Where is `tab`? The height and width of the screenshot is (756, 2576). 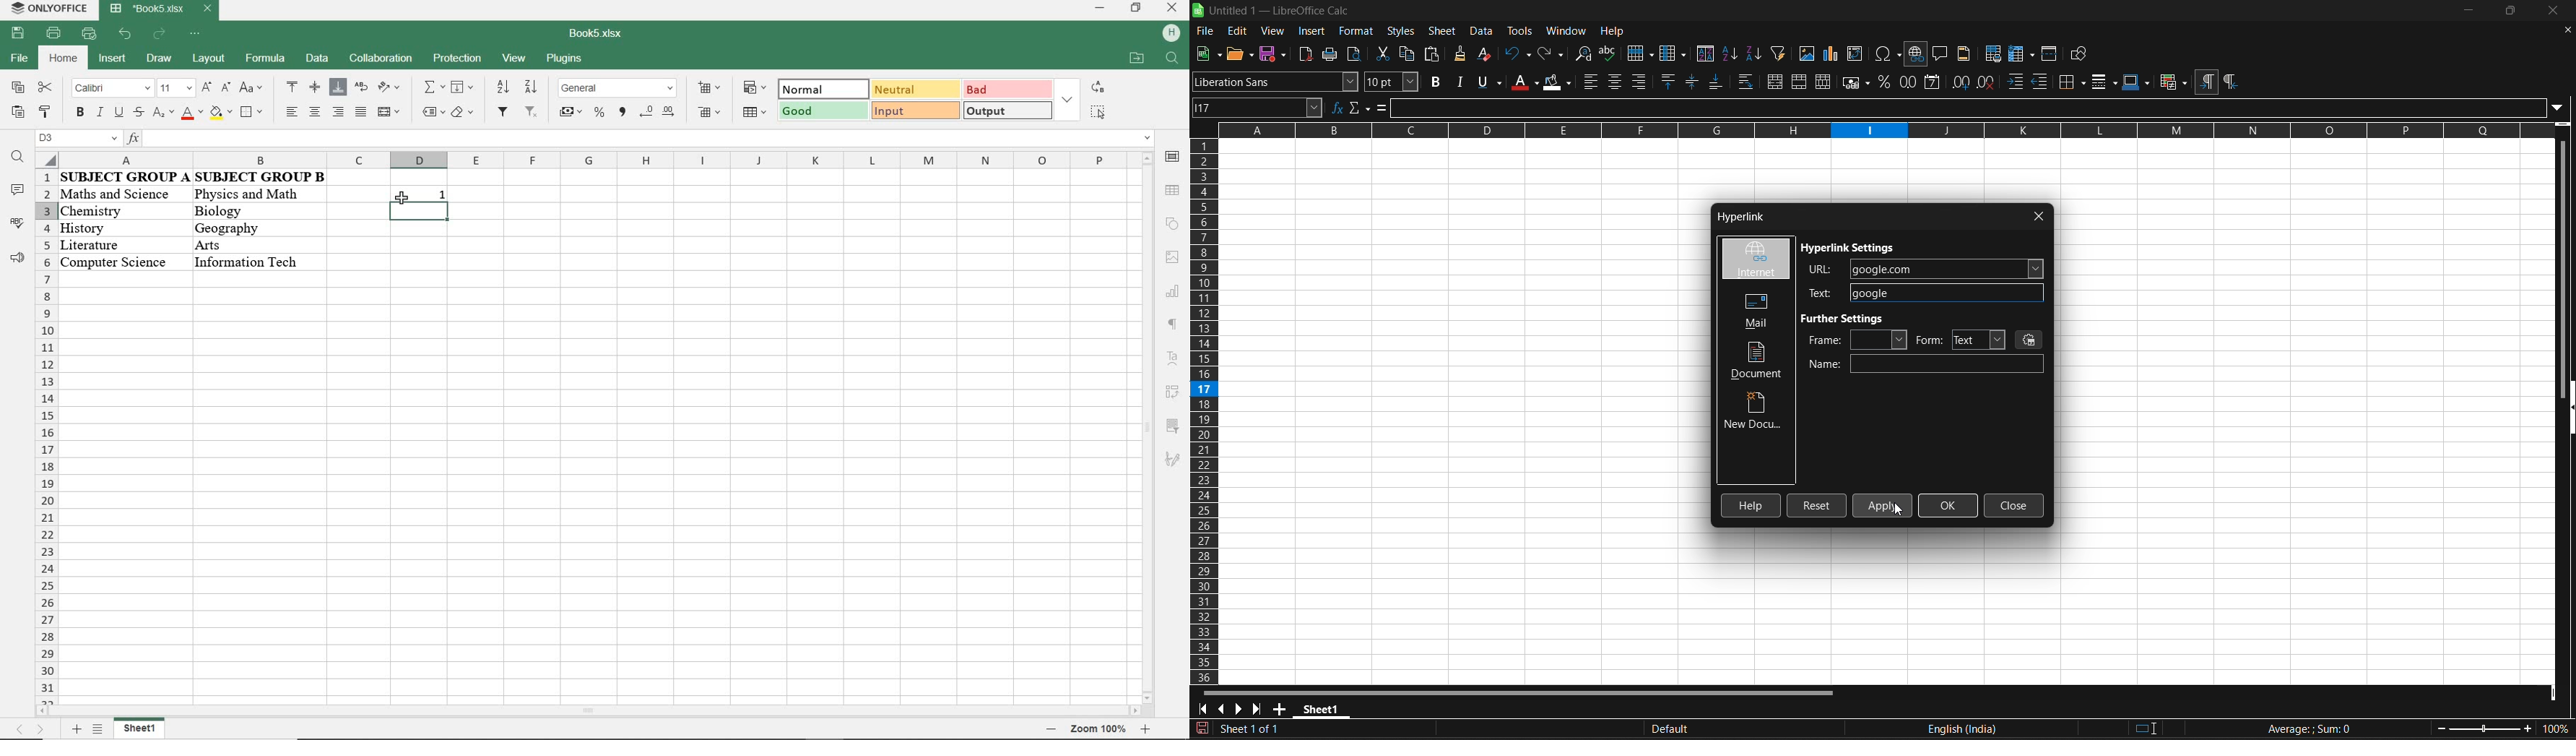 tab is located at coordinates (1097, 729).